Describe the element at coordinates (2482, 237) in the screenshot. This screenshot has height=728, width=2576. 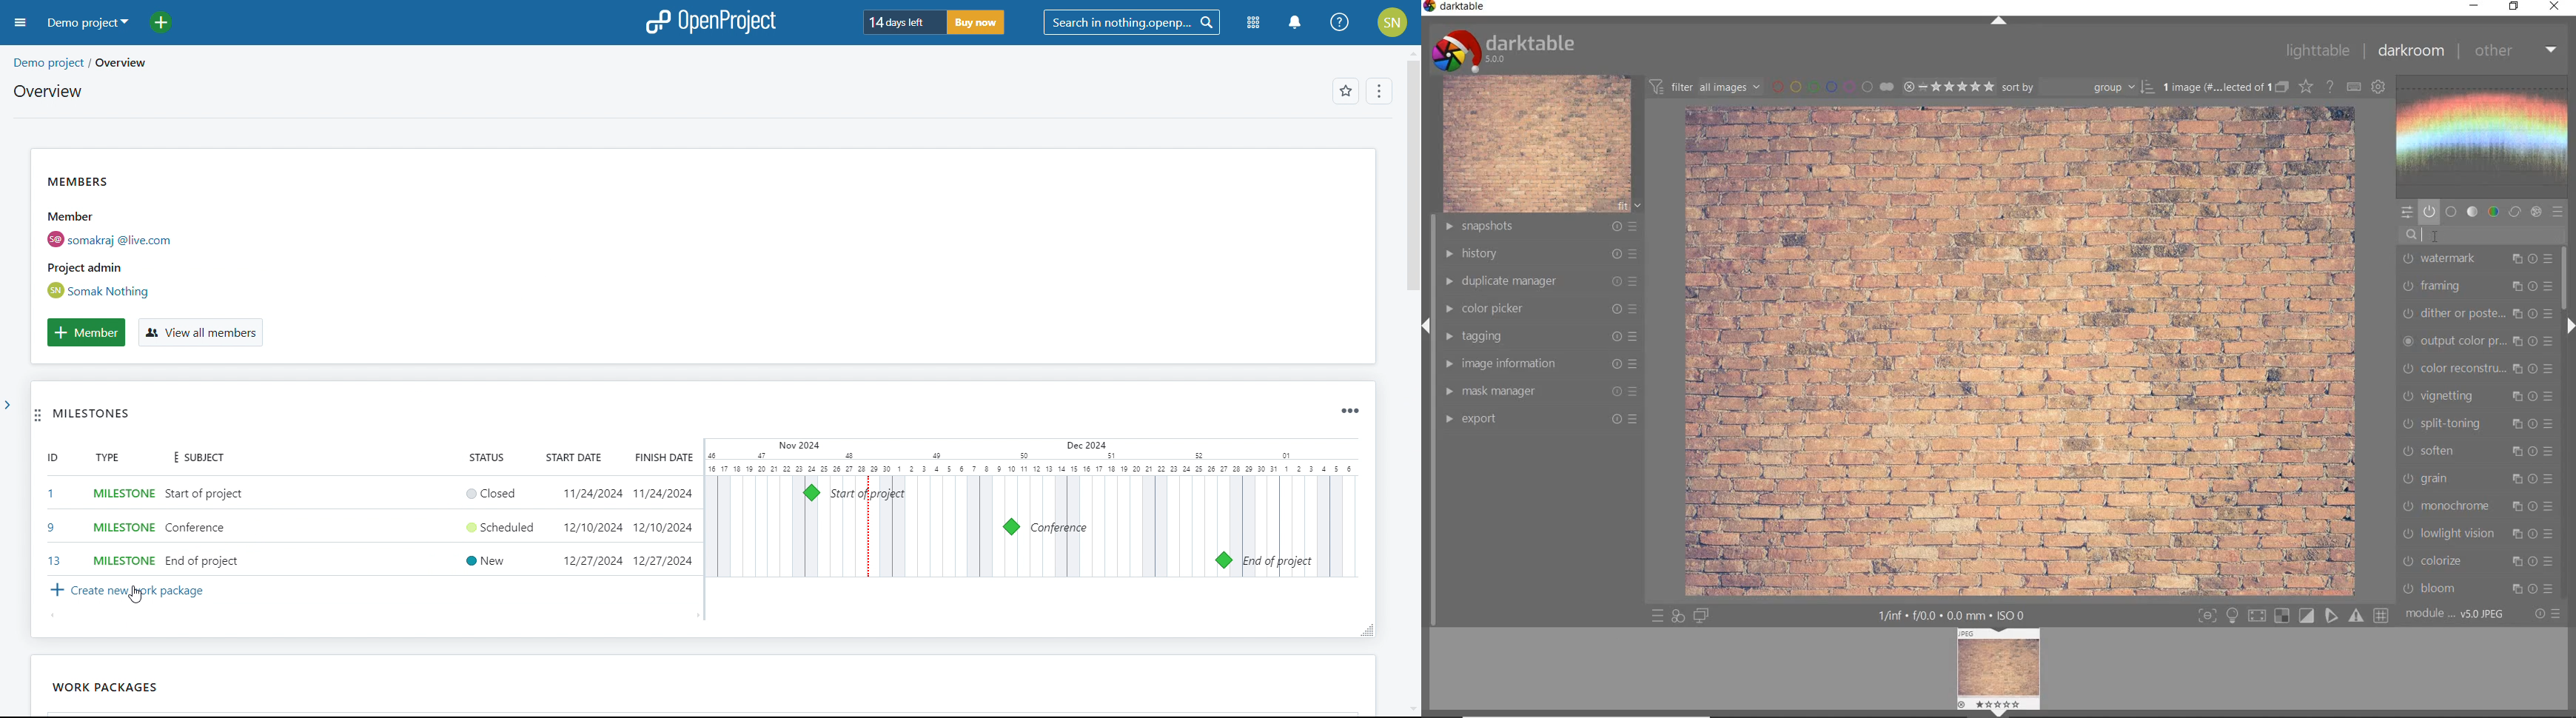
I see `search module` at that location.